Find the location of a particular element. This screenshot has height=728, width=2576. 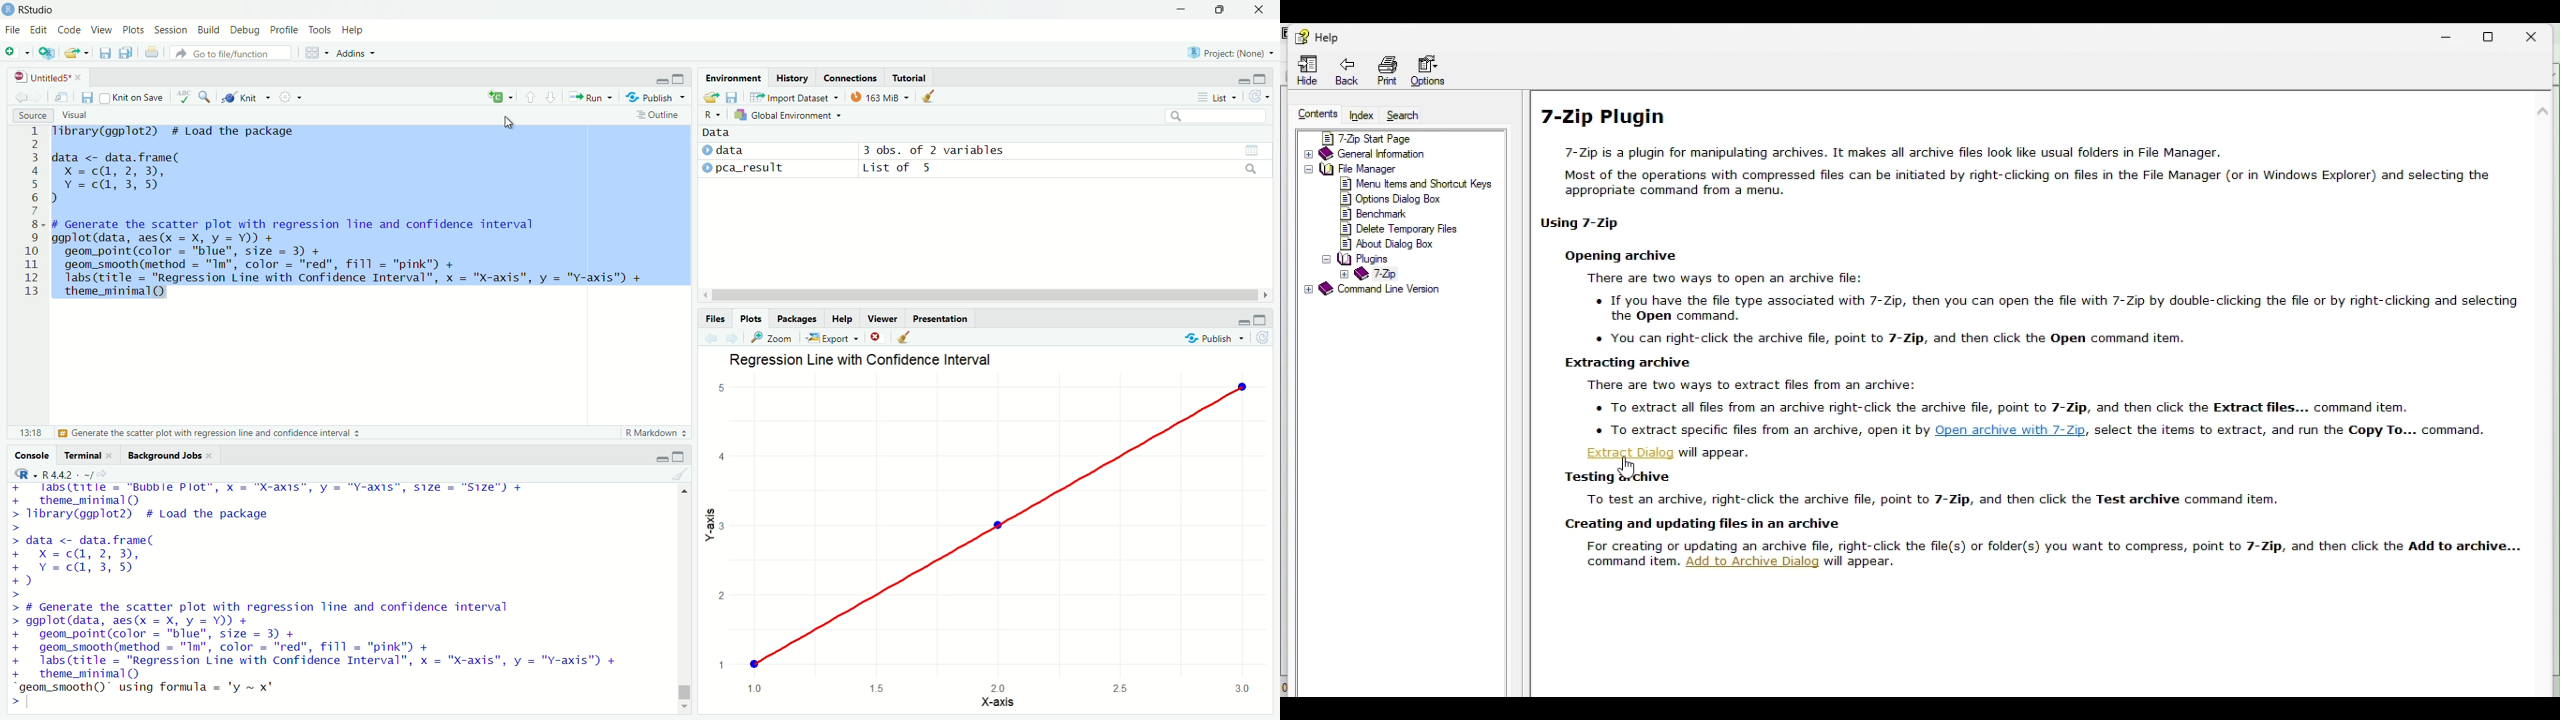

Open an existing file is located at coordinates (68, 53).